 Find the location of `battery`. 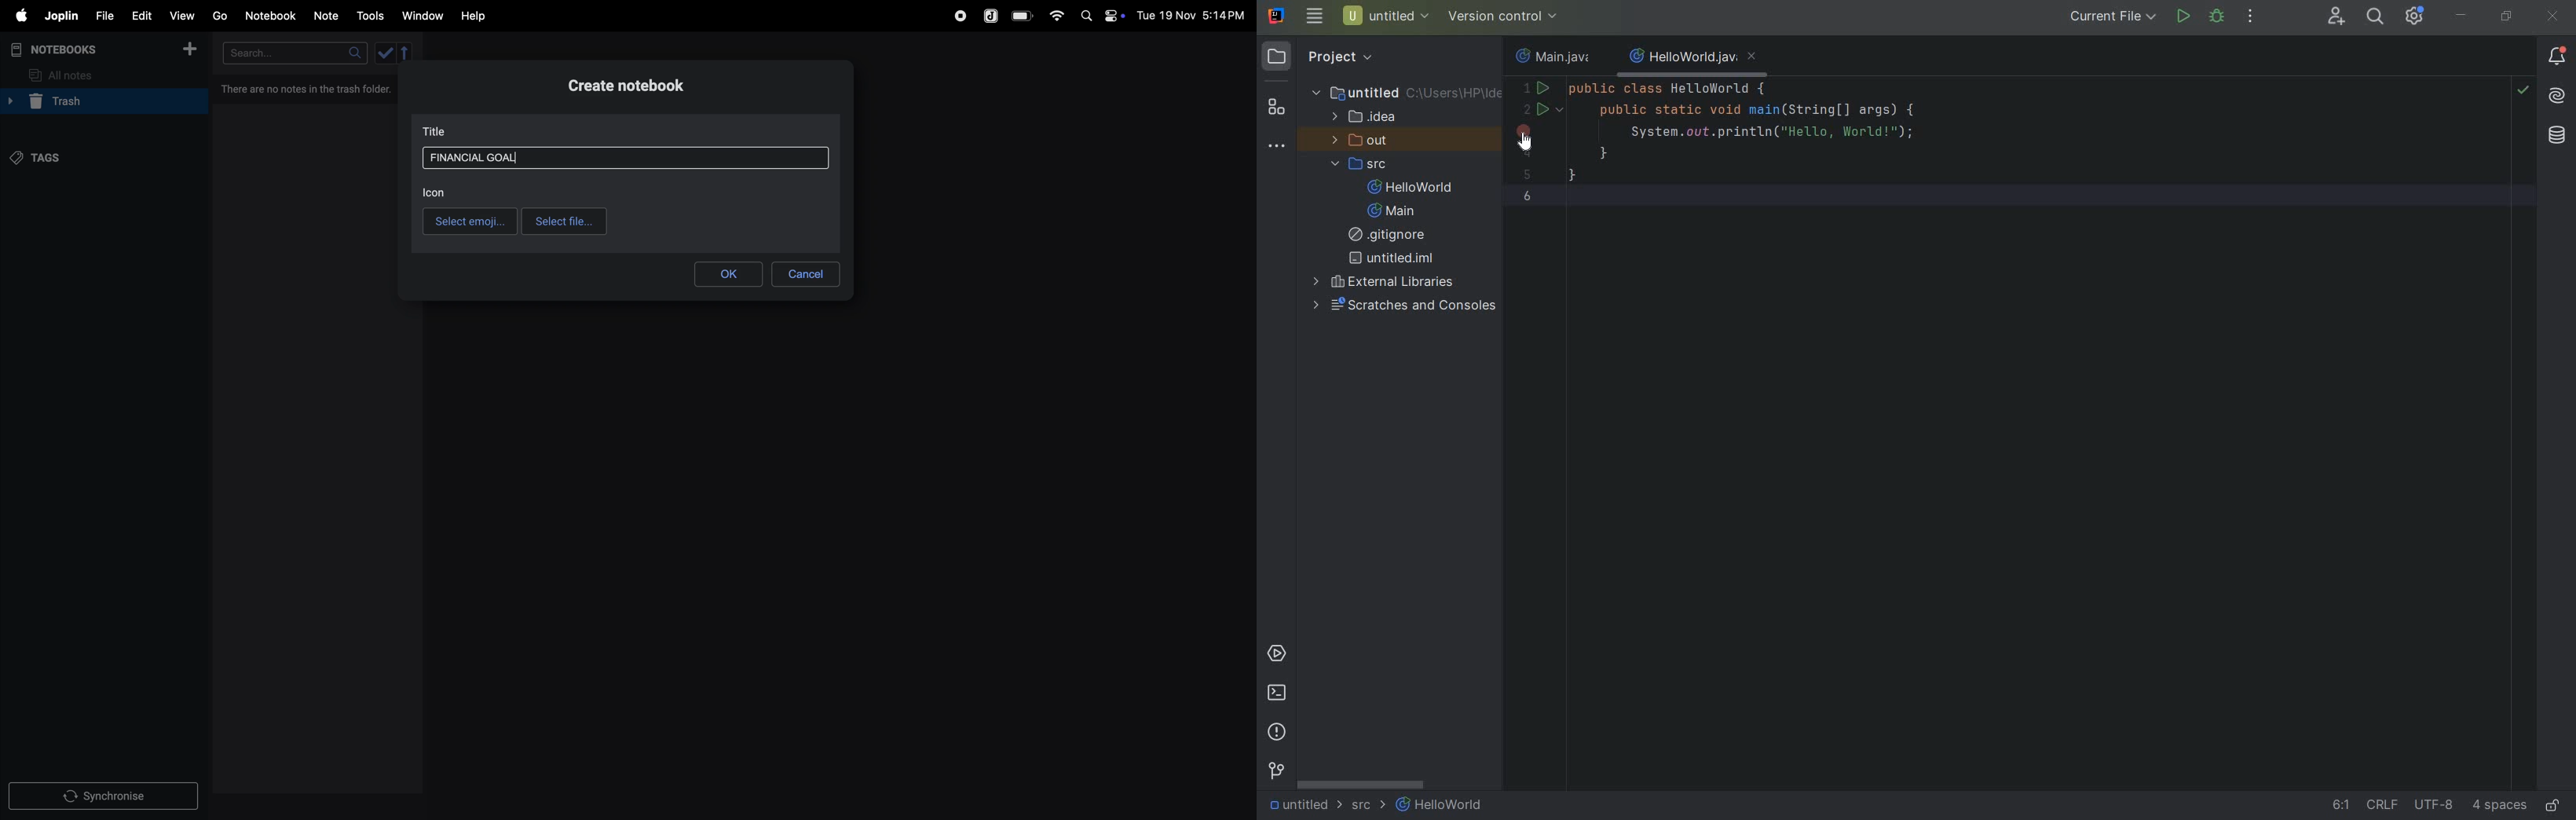

battery is located at coordinates (1024, 16).